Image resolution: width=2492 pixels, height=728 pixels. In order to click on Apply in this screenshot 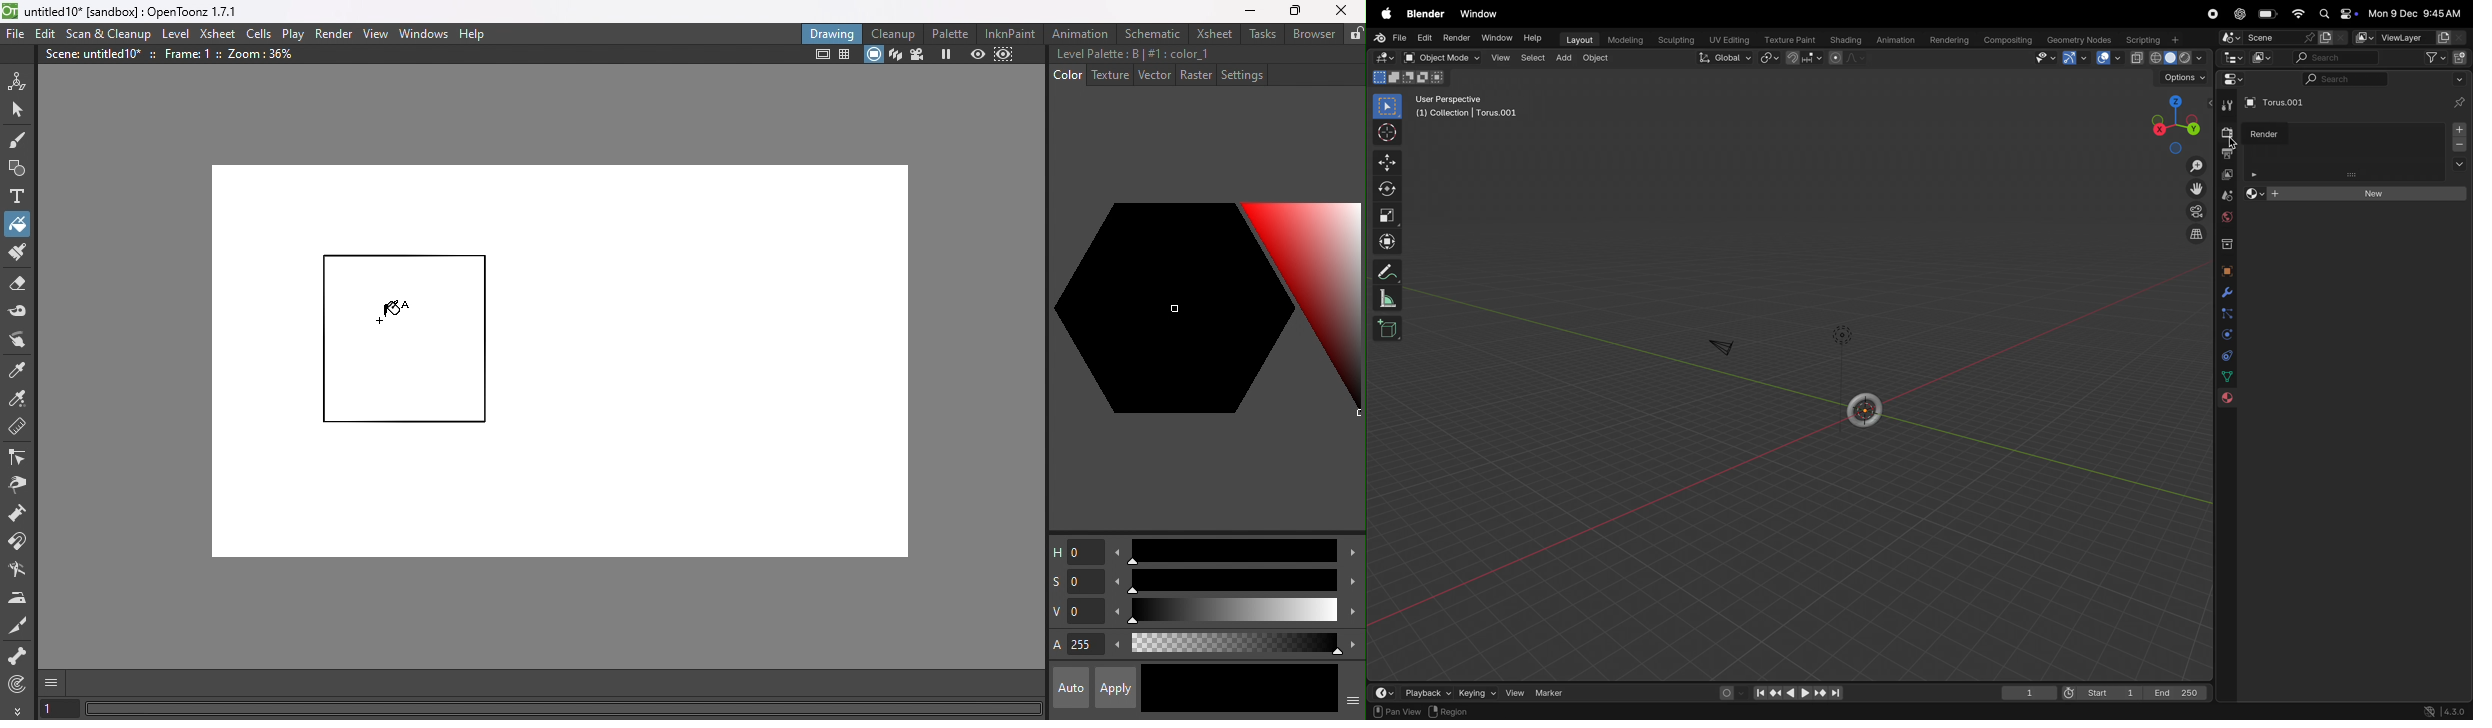, I will do `click(1114, 688)`.